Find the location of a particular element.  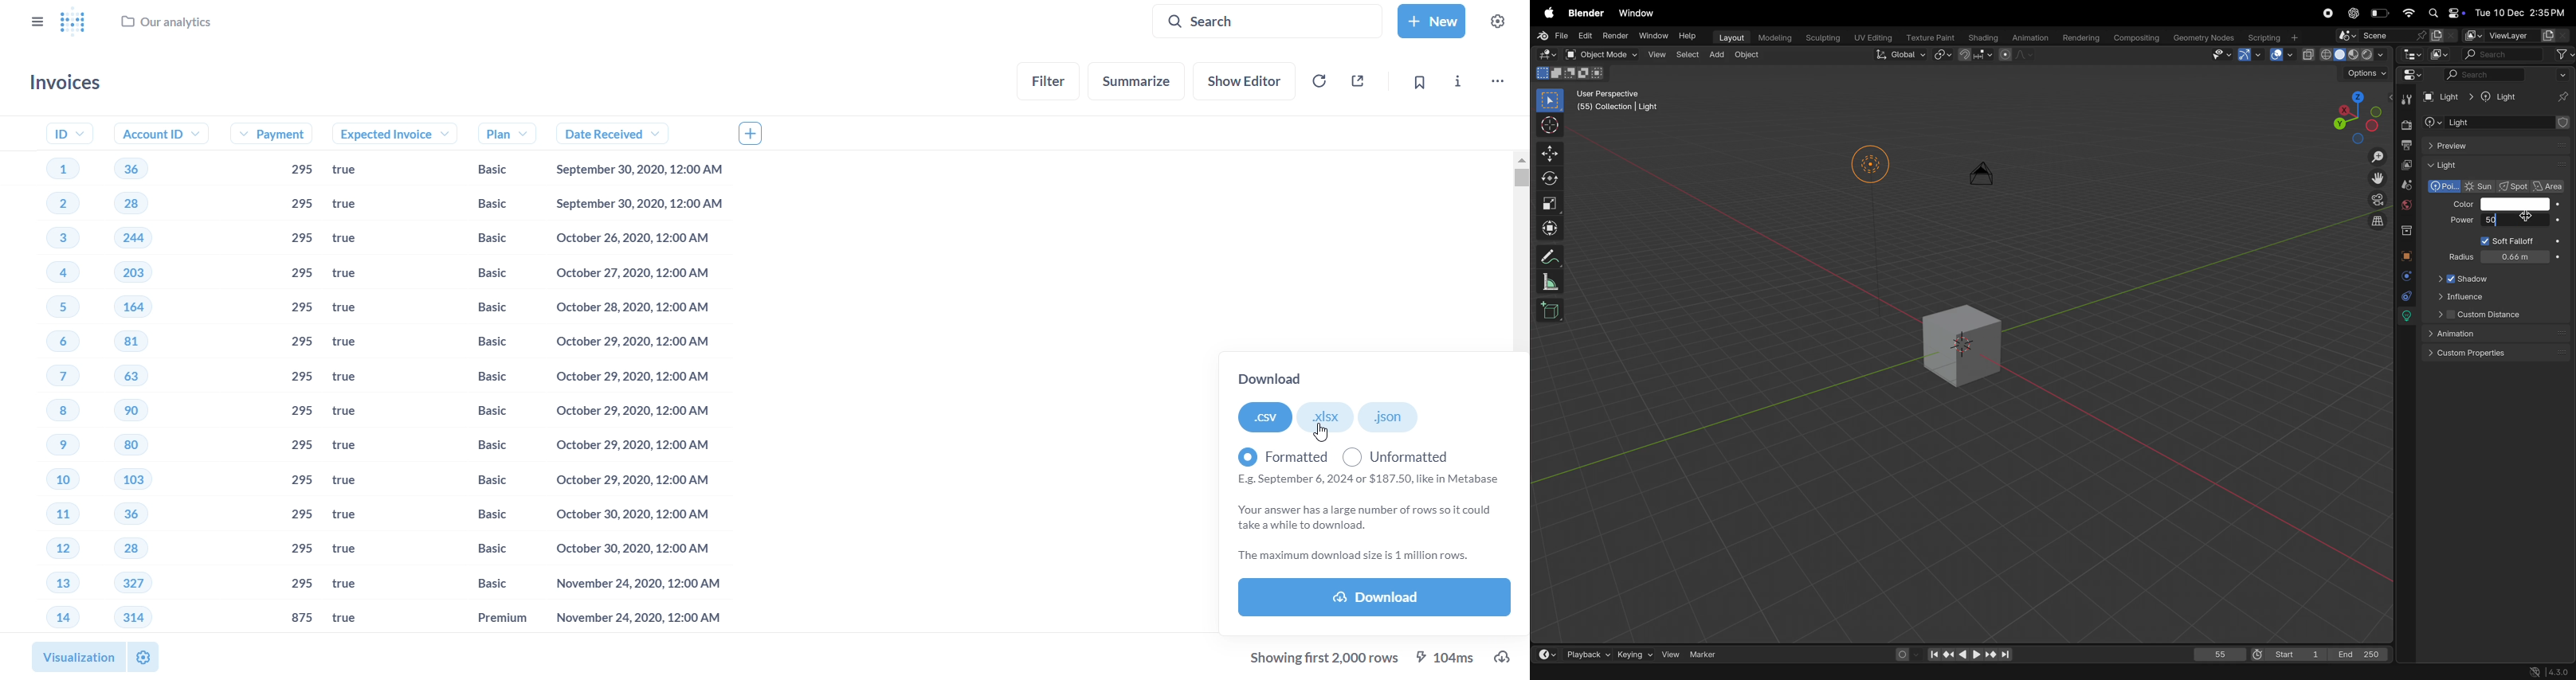

search is located at coordinates (1273, 20).